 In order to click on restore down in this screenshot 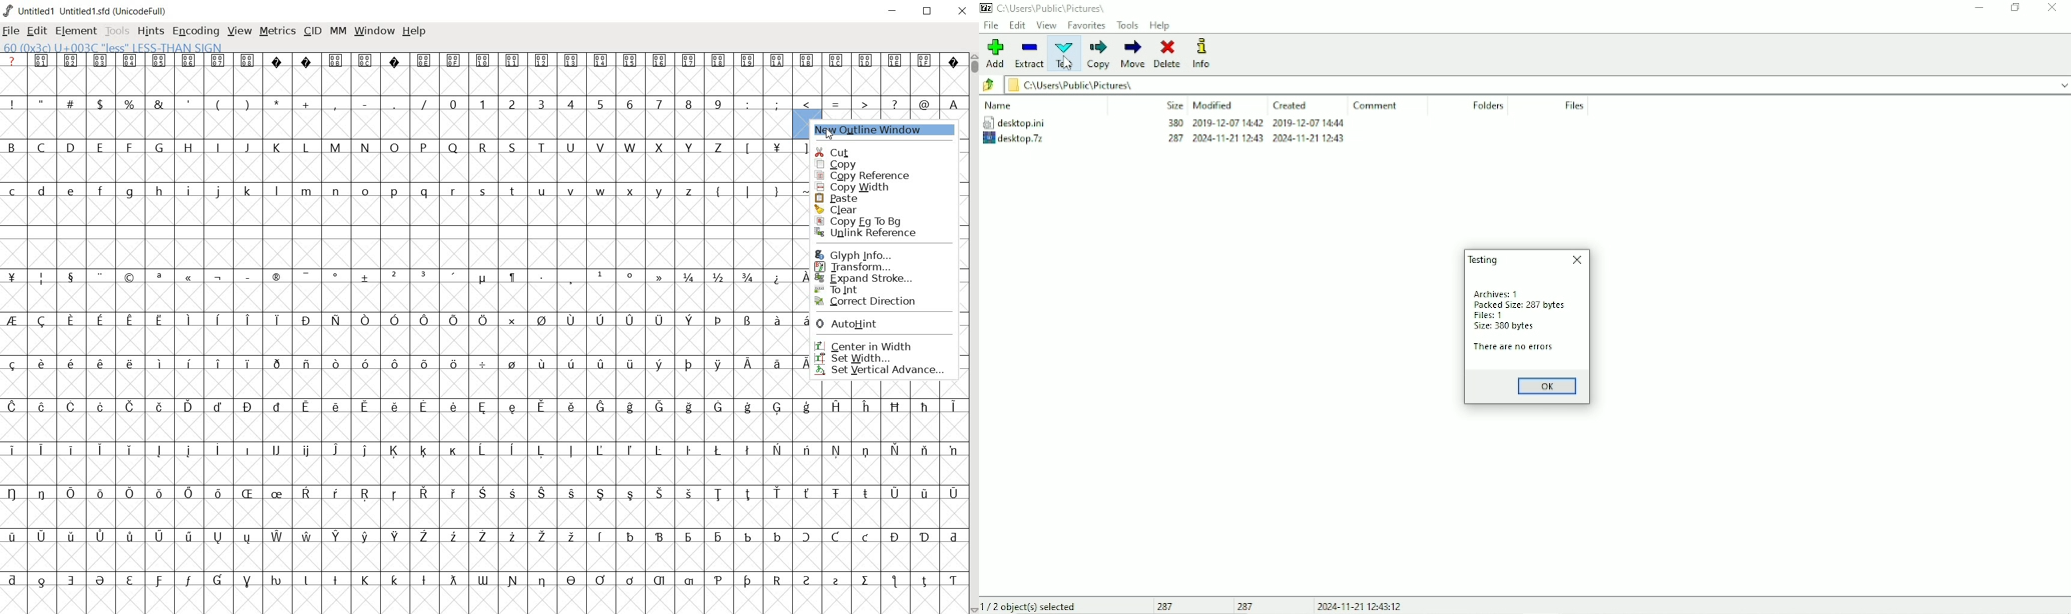, I will do `click(928, 11)`.